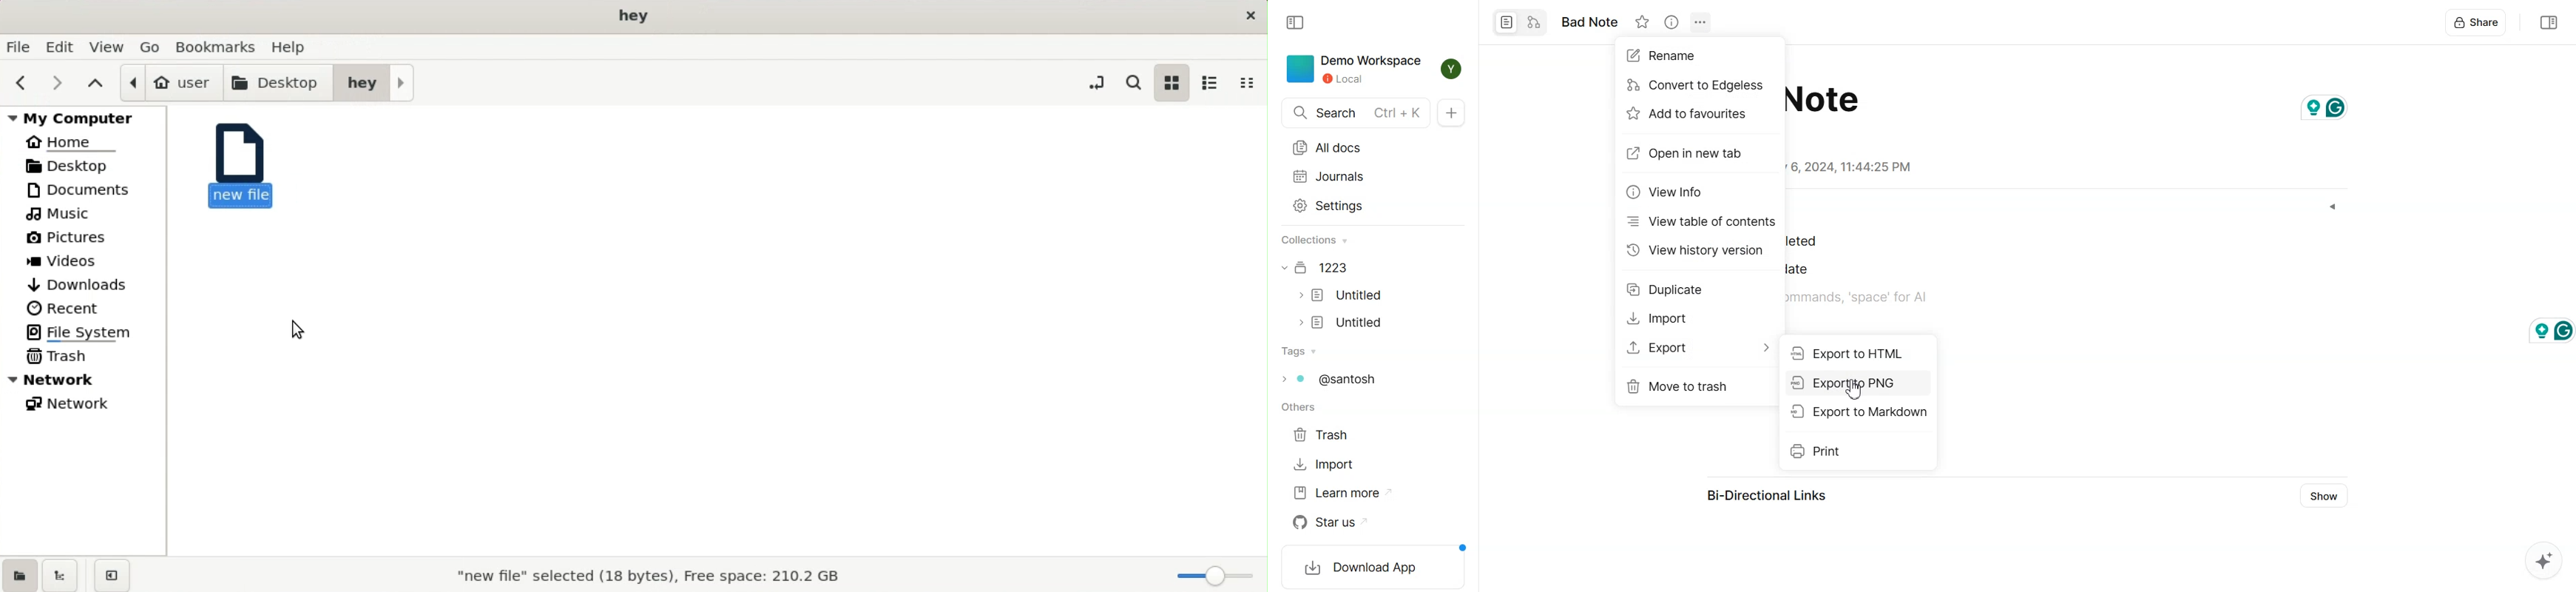 This screenshot has width=2576, height=616. Describe the element at coordinates (1857, 352) in the screenshot. I see `Export to HTML` at that location.